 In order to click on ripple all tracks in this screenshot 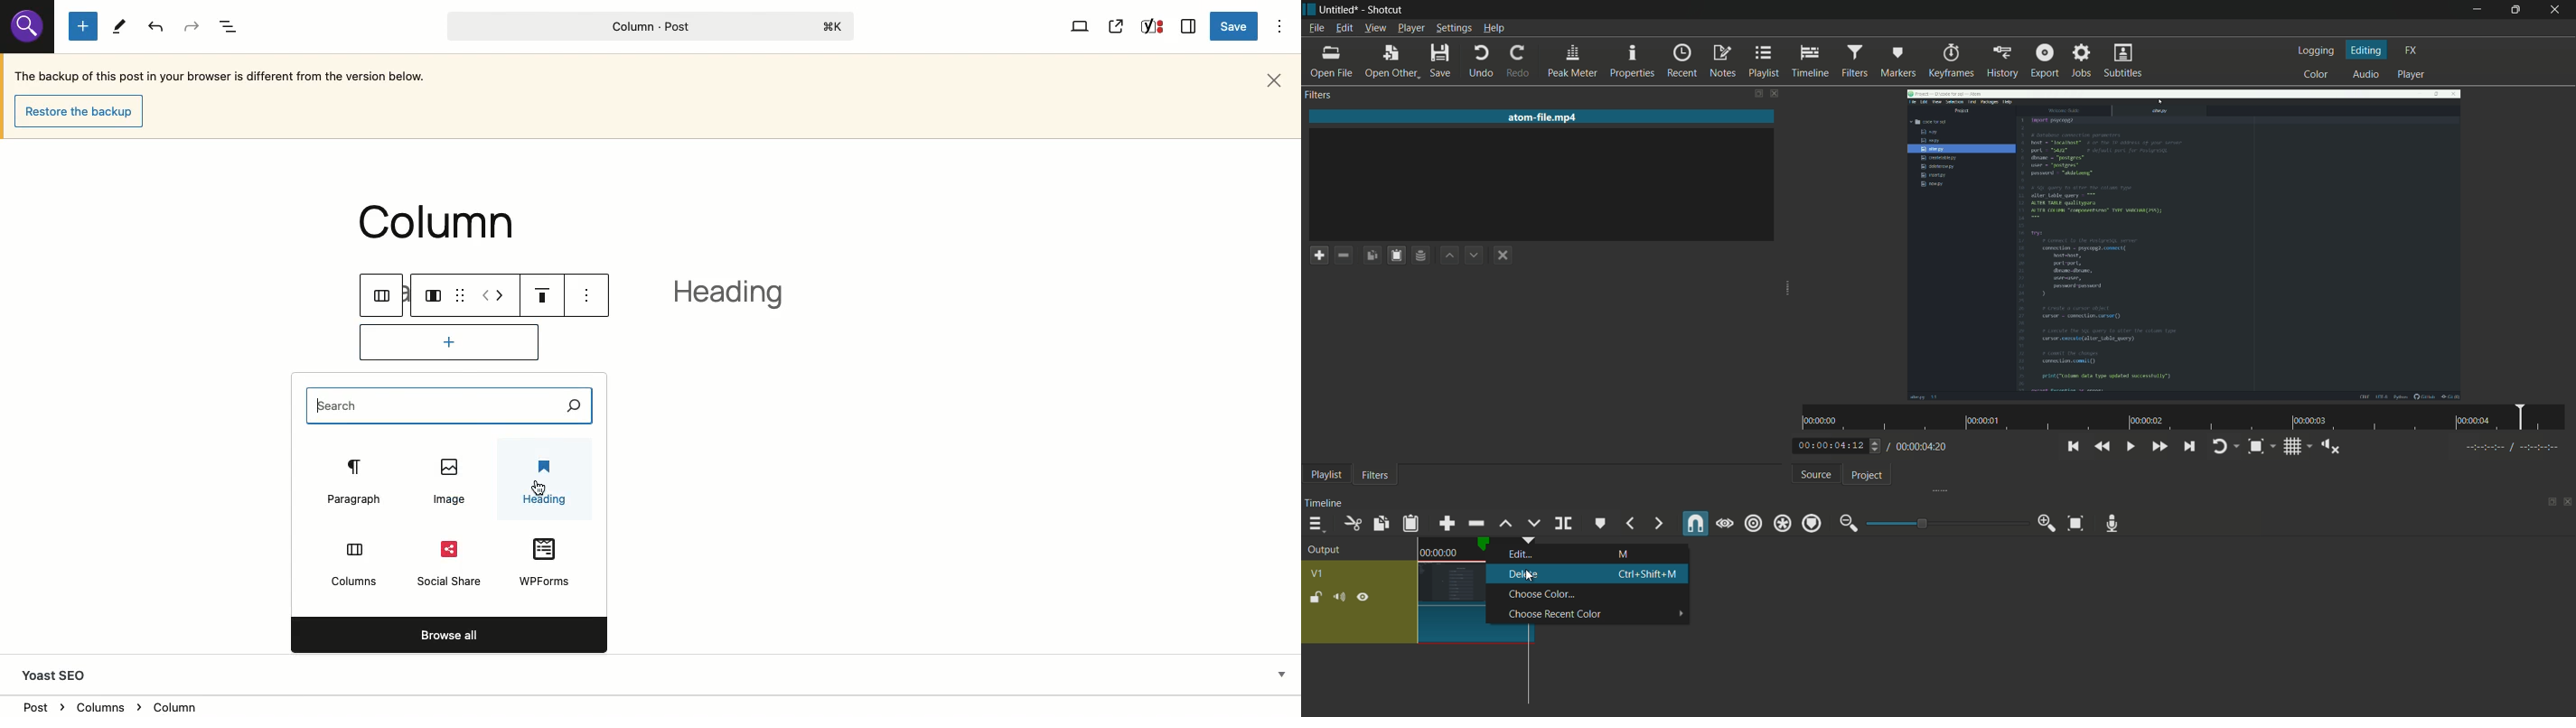, I will do `click(1782, 523)`.